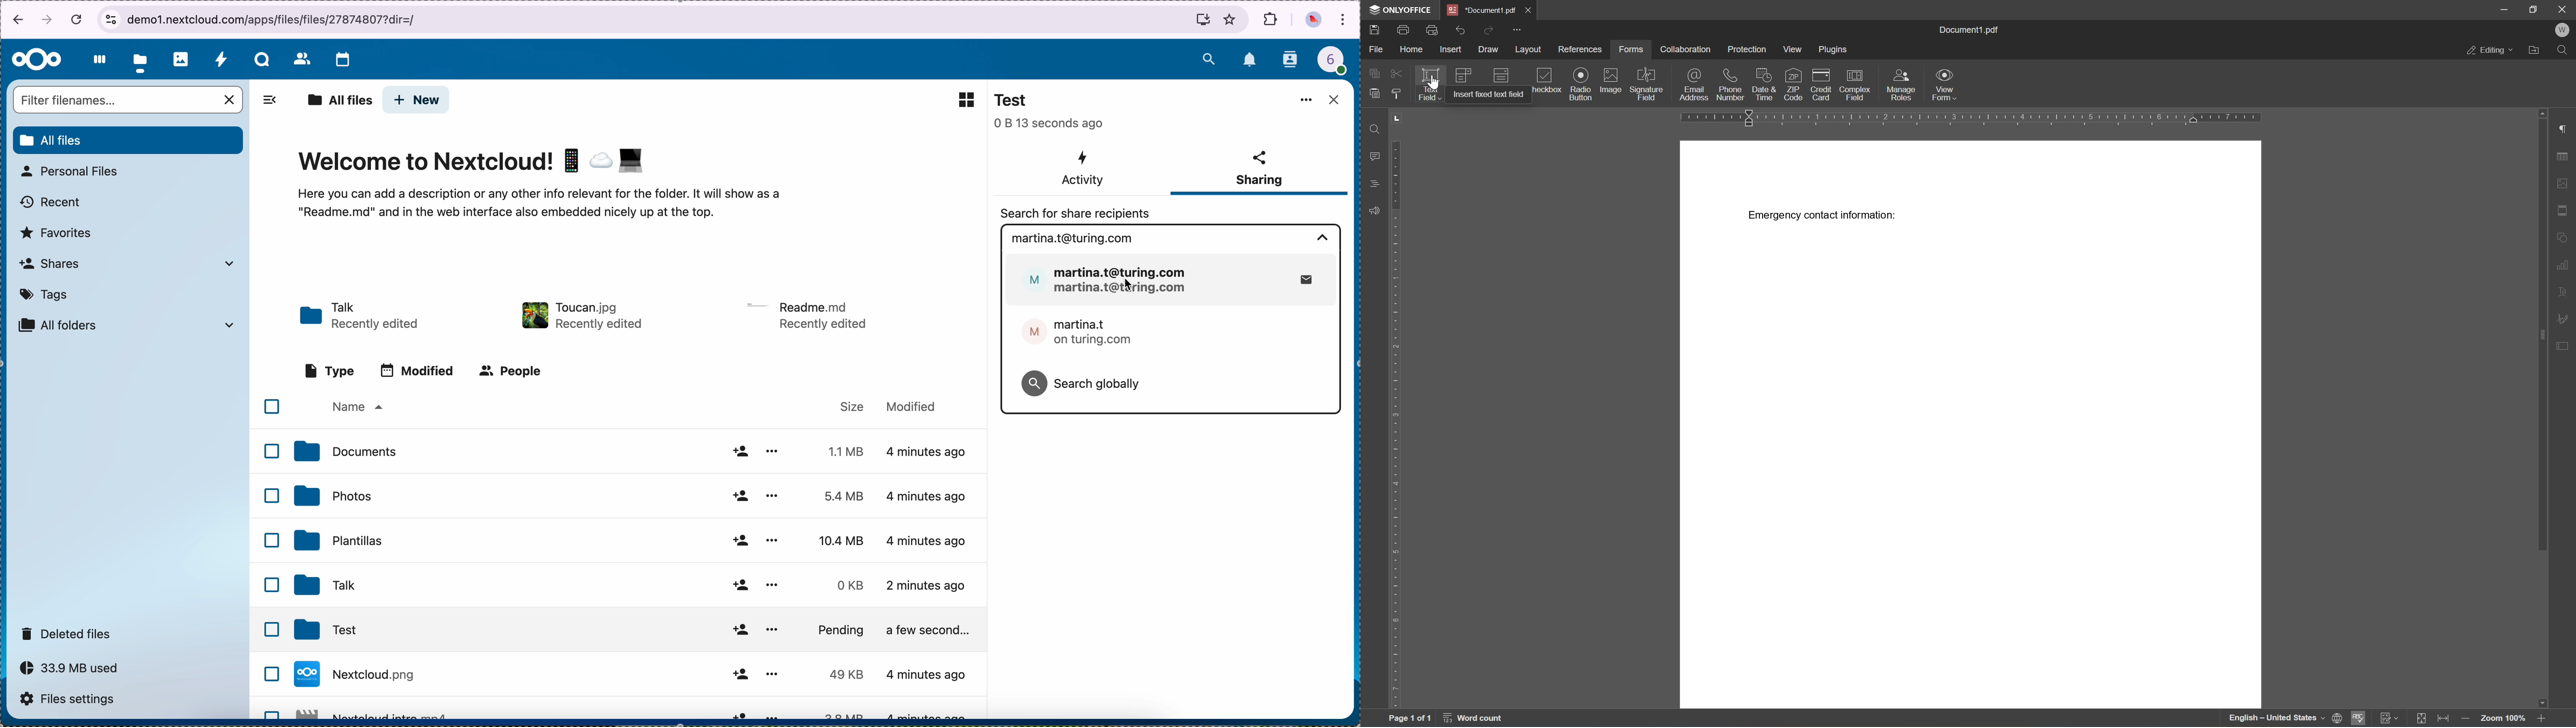 The height and width of the screenshot is (728, 2576). What do you see at coordinates (129, 101) in the screenshot?
I see `search bar` at bounding box center [129, 101].